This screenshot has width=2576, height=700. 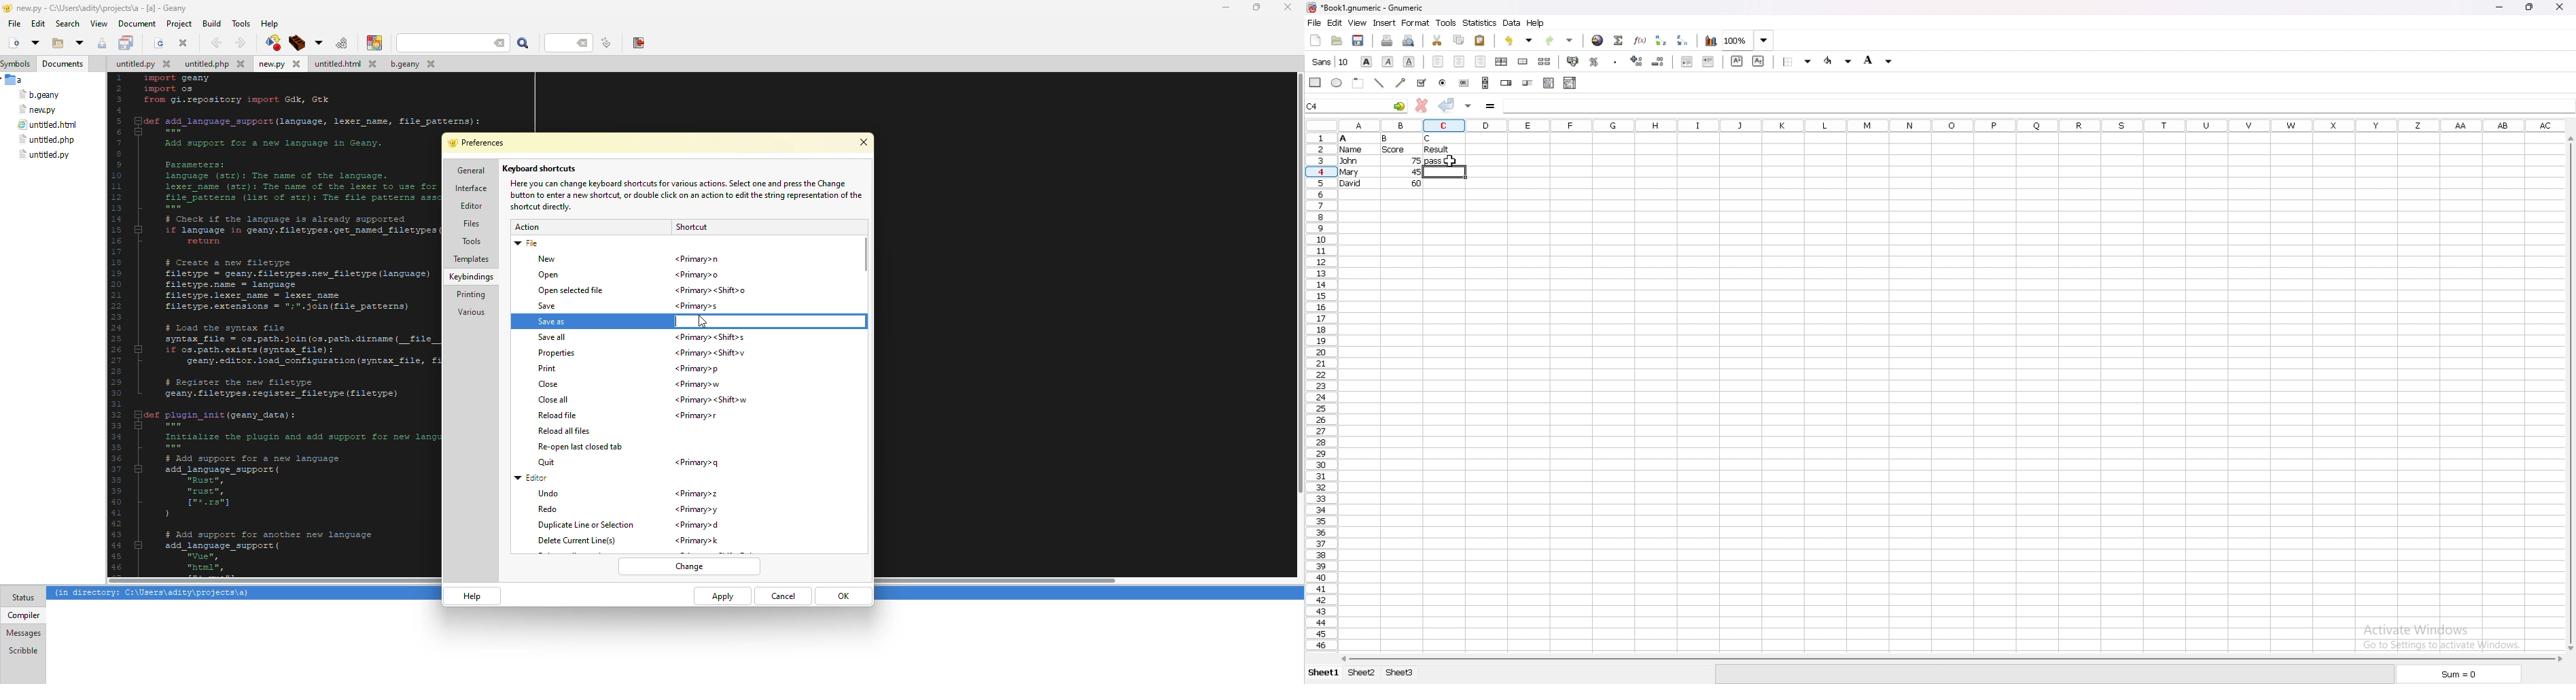 What do you see at coordinates (1517, 42) in the screenshot?
I see `undo` at bounding box center [1517, 42].